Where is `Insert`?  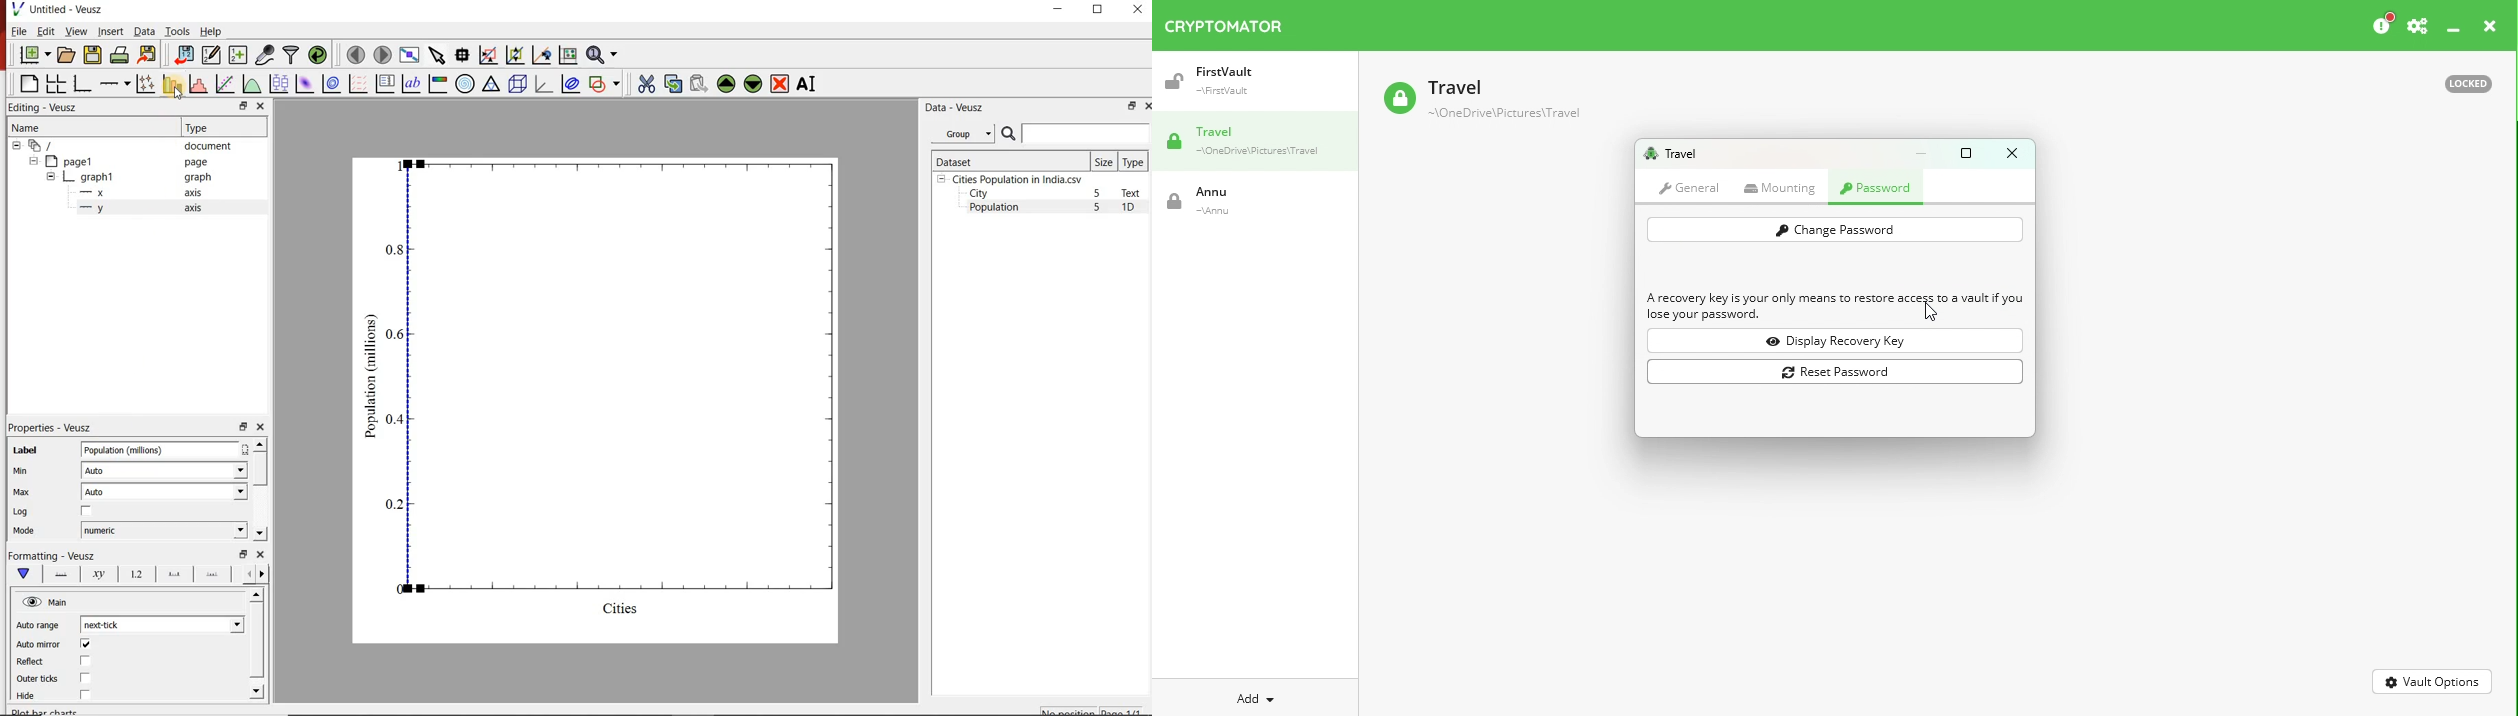 Insert is located at coordinates (110, 32).